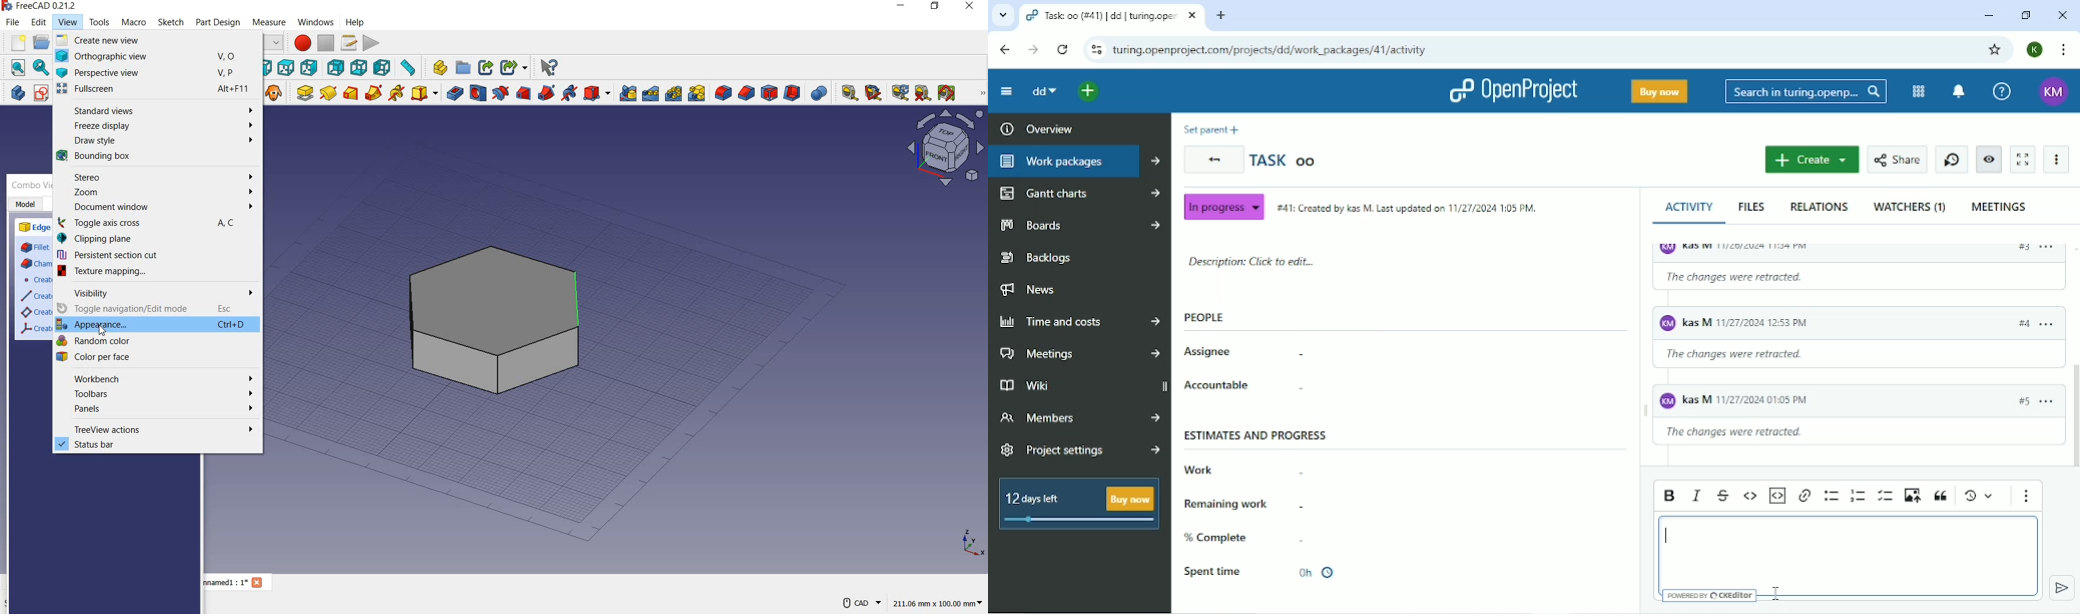 The height and width of the screenshot is (616, 2100). I want to click on Start new timer, so click(1951, 160).